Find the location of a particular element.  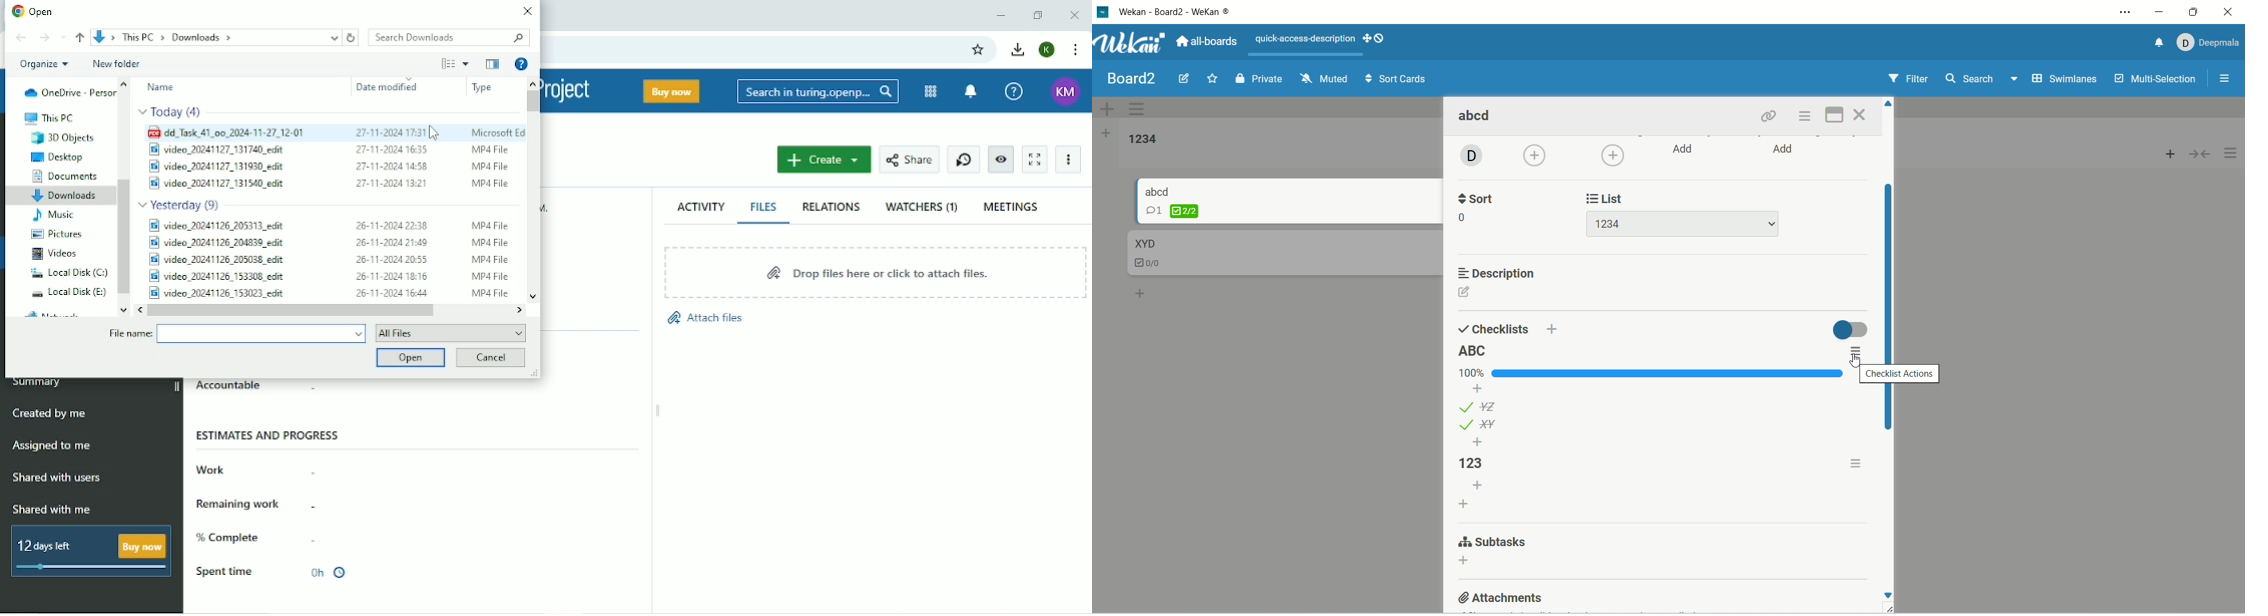

toggle button is located at coordinates (1850, 330).